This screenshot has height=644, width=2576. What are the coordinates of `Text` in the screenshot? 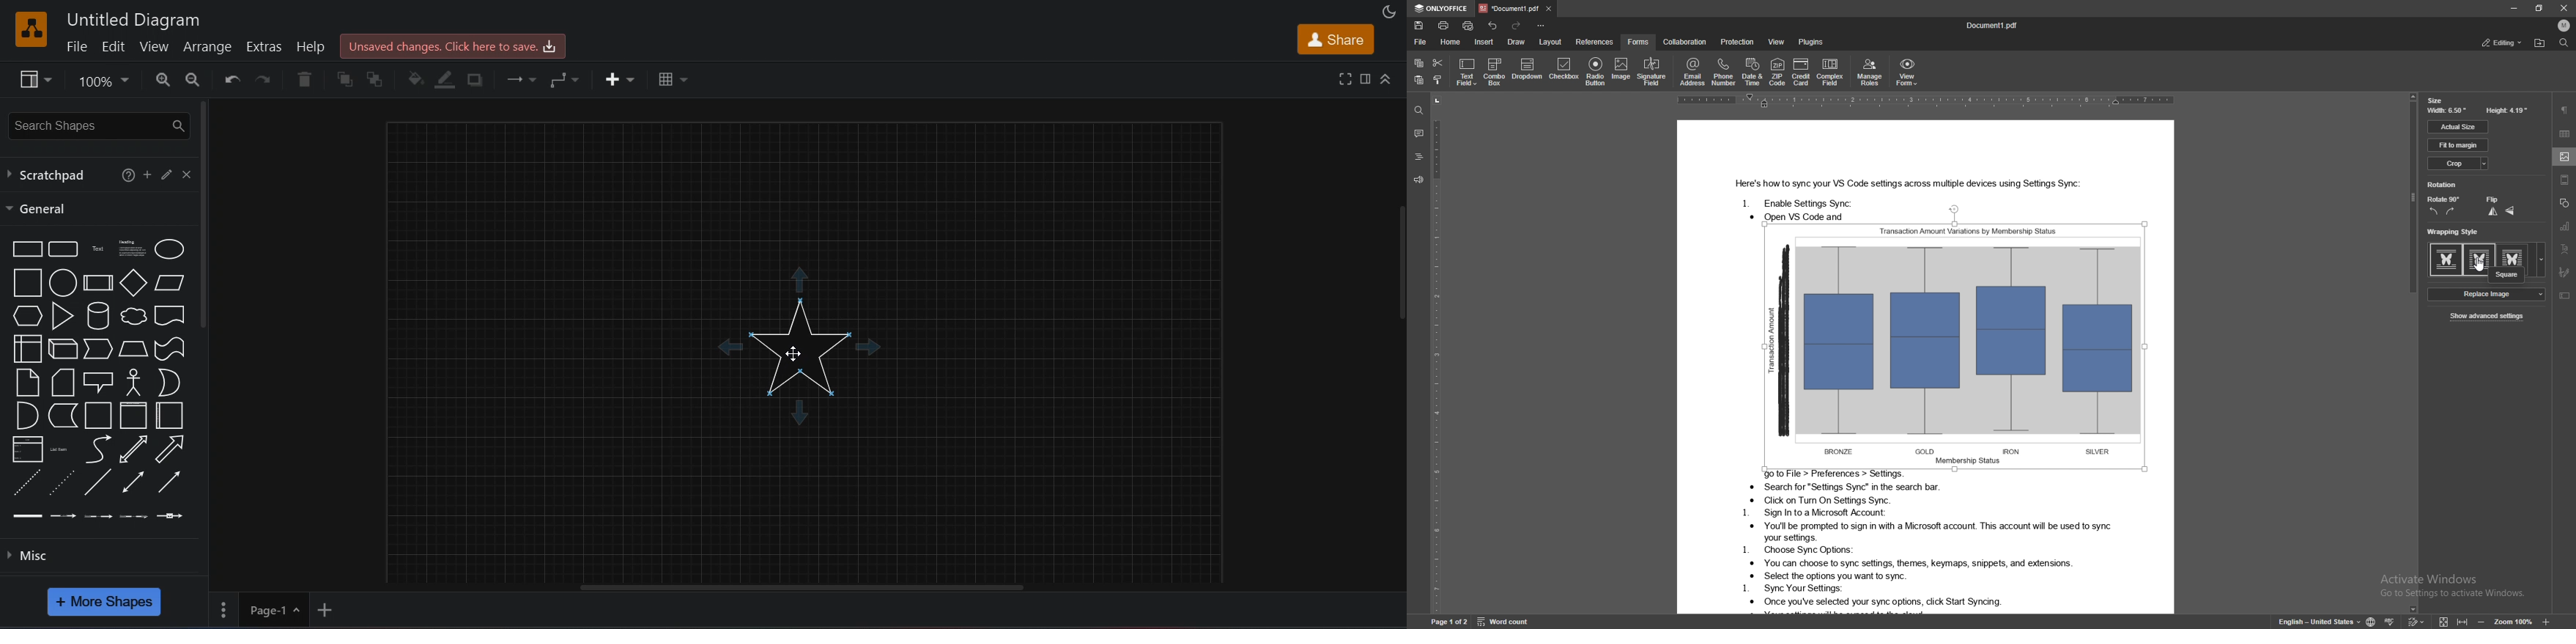 It's located at (1907, 197).